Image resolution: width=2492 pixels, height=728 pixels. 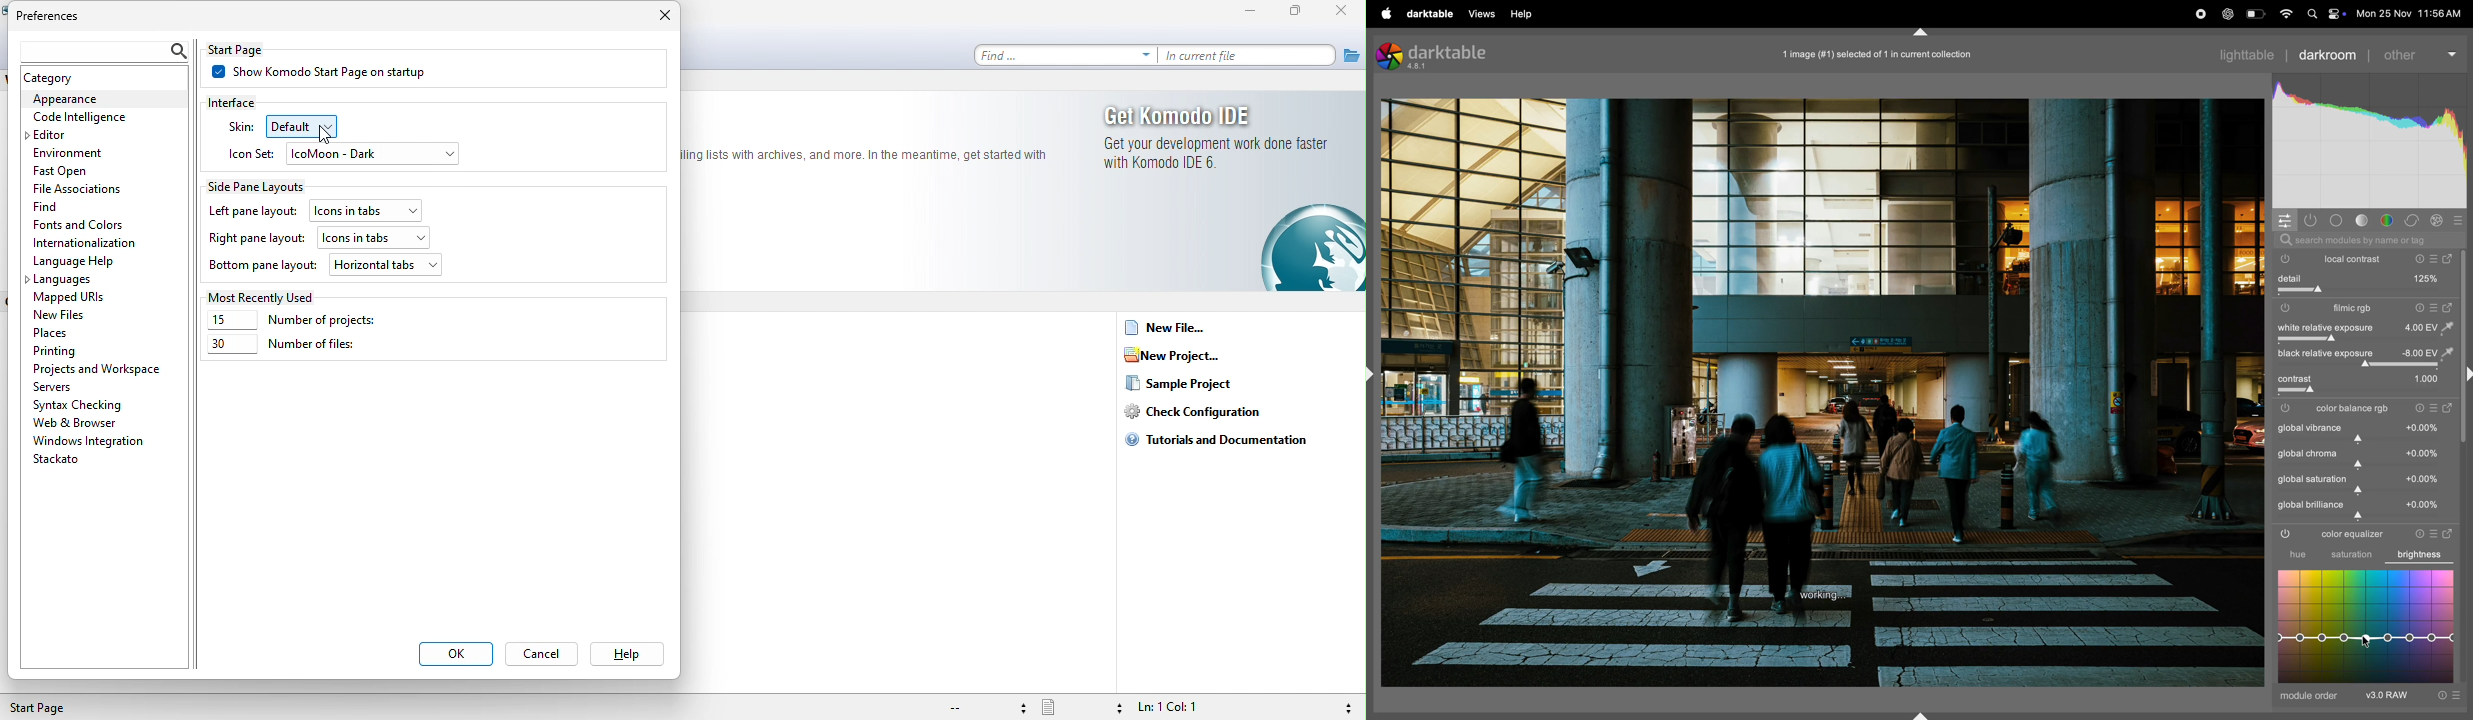 What do you see at coordinates (2368, 439) in the screenshot?
I see `slider` at bounding box center [2368, 439].